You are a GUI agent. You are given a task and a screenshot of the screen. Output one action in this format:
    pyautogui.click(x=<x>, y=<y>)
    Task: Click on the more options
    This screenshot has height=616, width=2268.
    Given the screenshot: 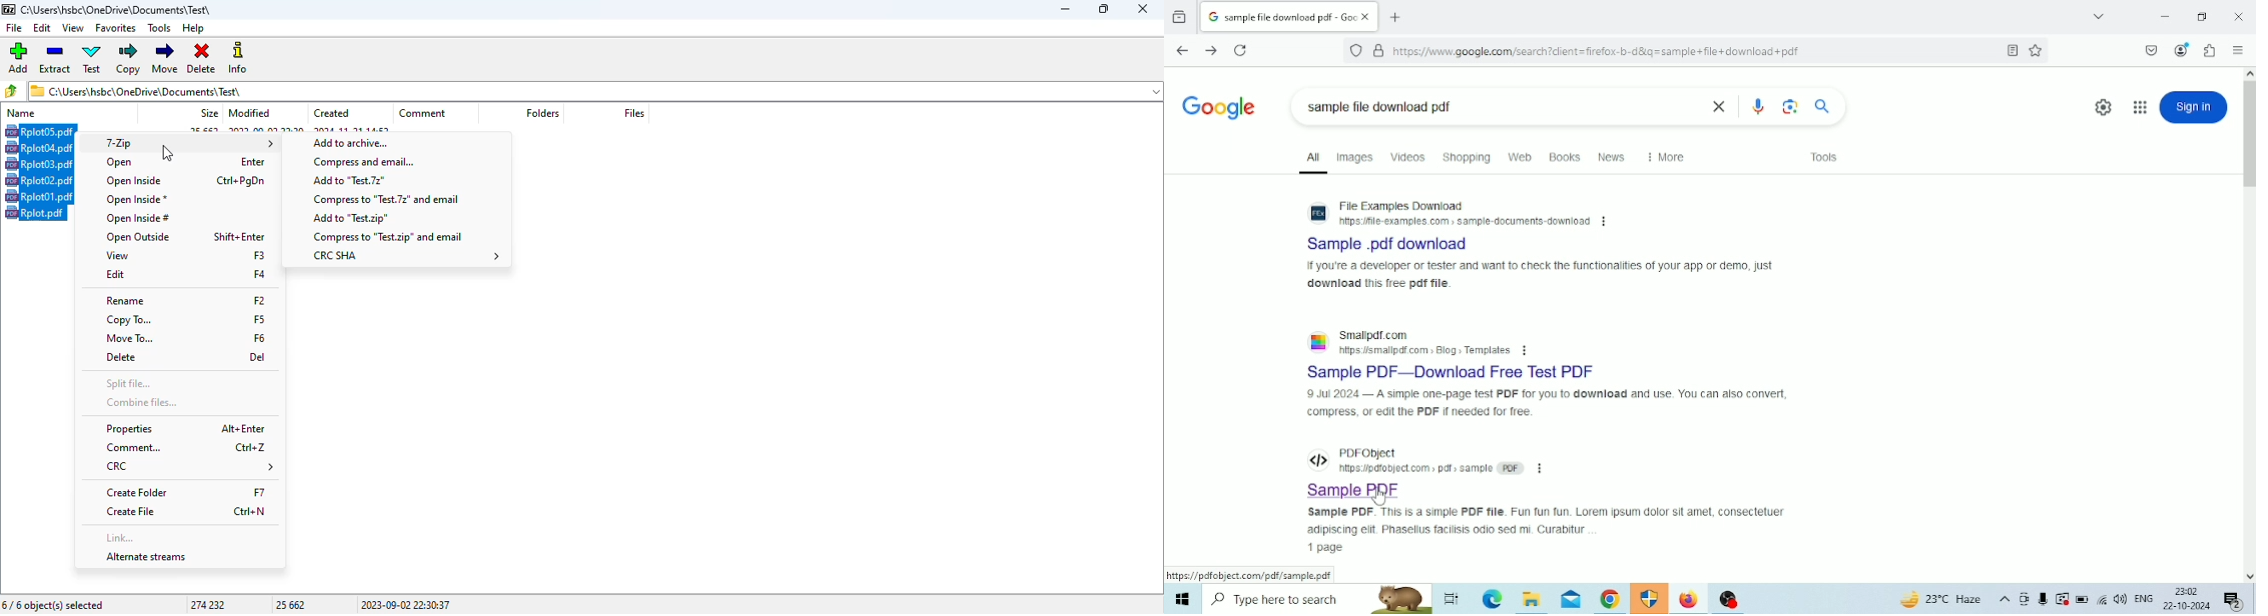 What is the action you would take?
    pyautogui.click(x=1525, y=350)
    